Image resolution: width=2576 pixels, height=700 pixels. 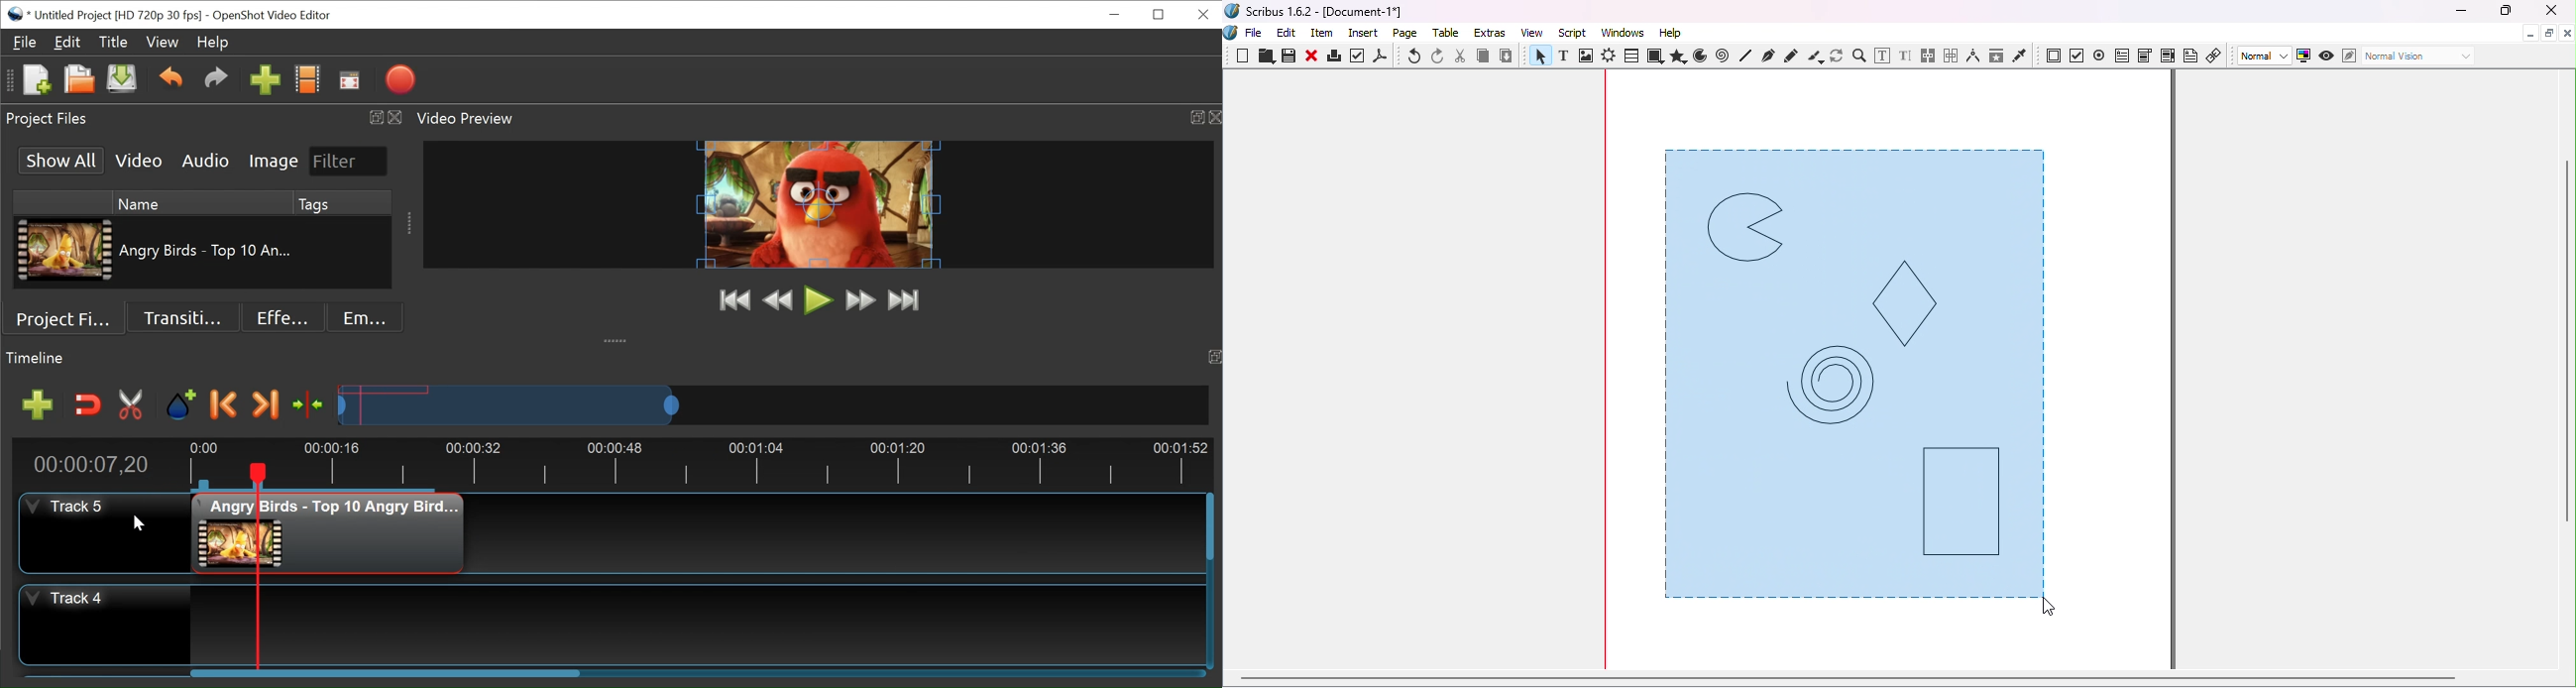 What do you see at coordinates (139, 525) in the screenshot?
I see `Cursor` at bounding box center [139, 525].